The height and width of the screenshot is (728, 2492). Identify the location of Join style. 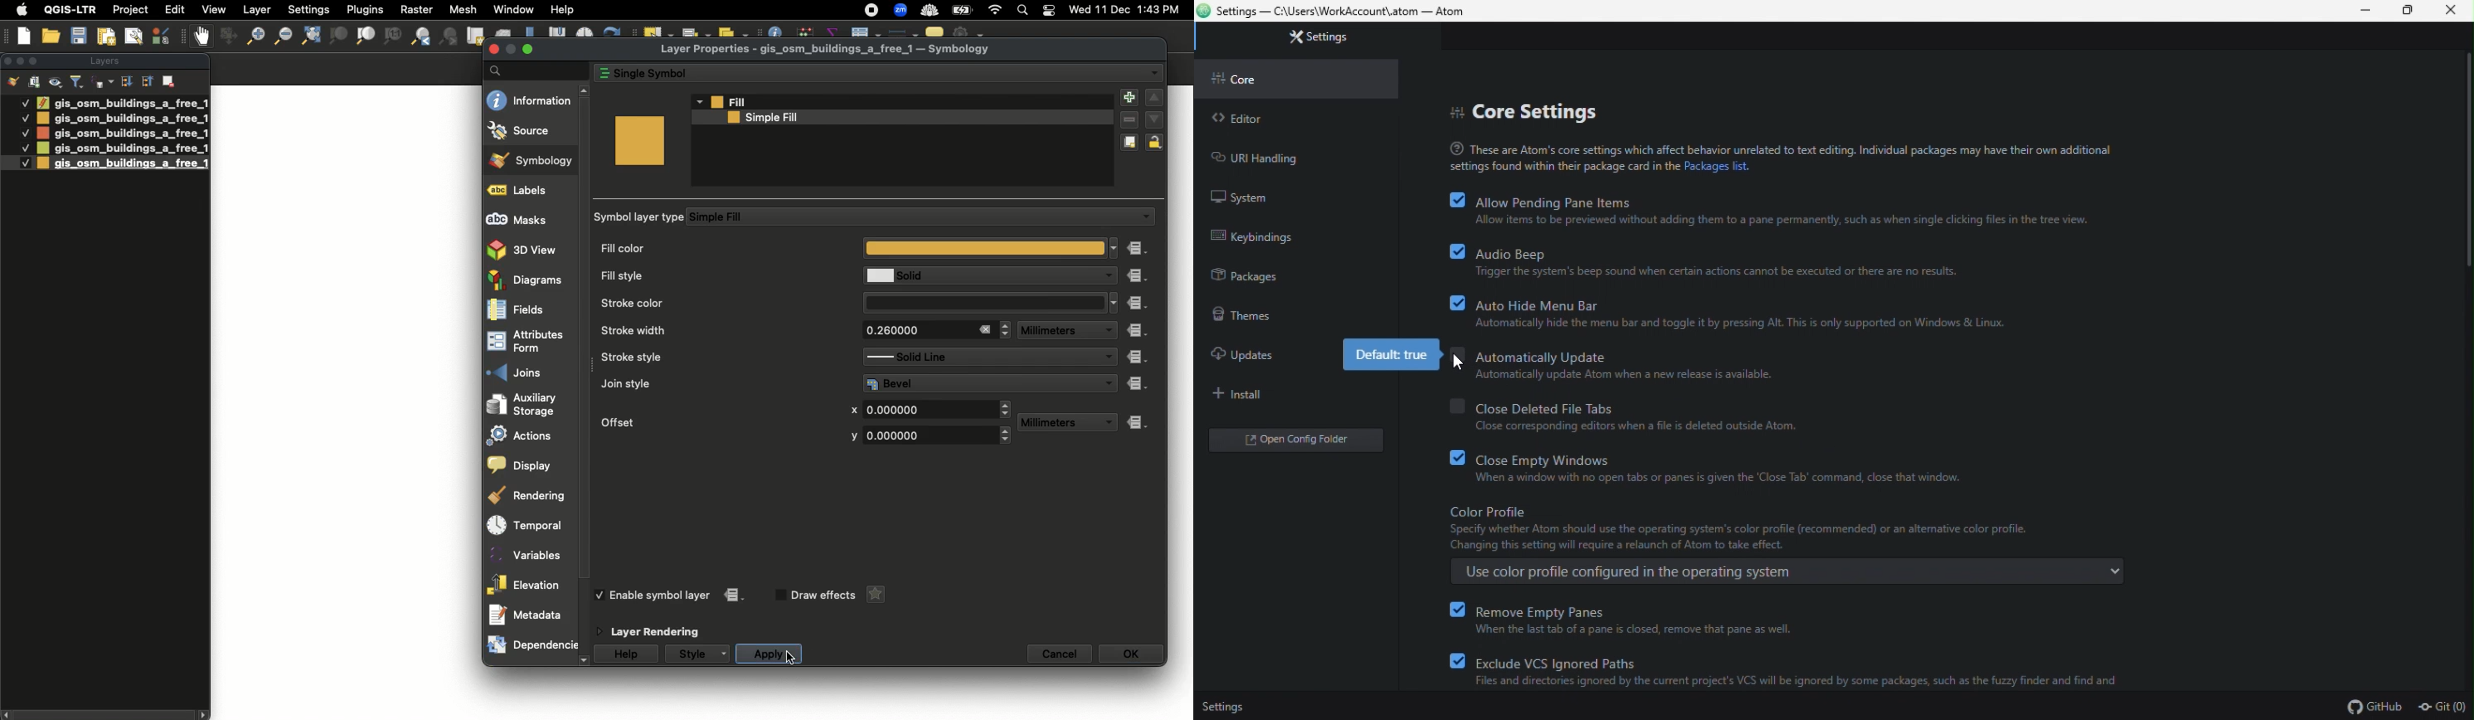
(719, 383).